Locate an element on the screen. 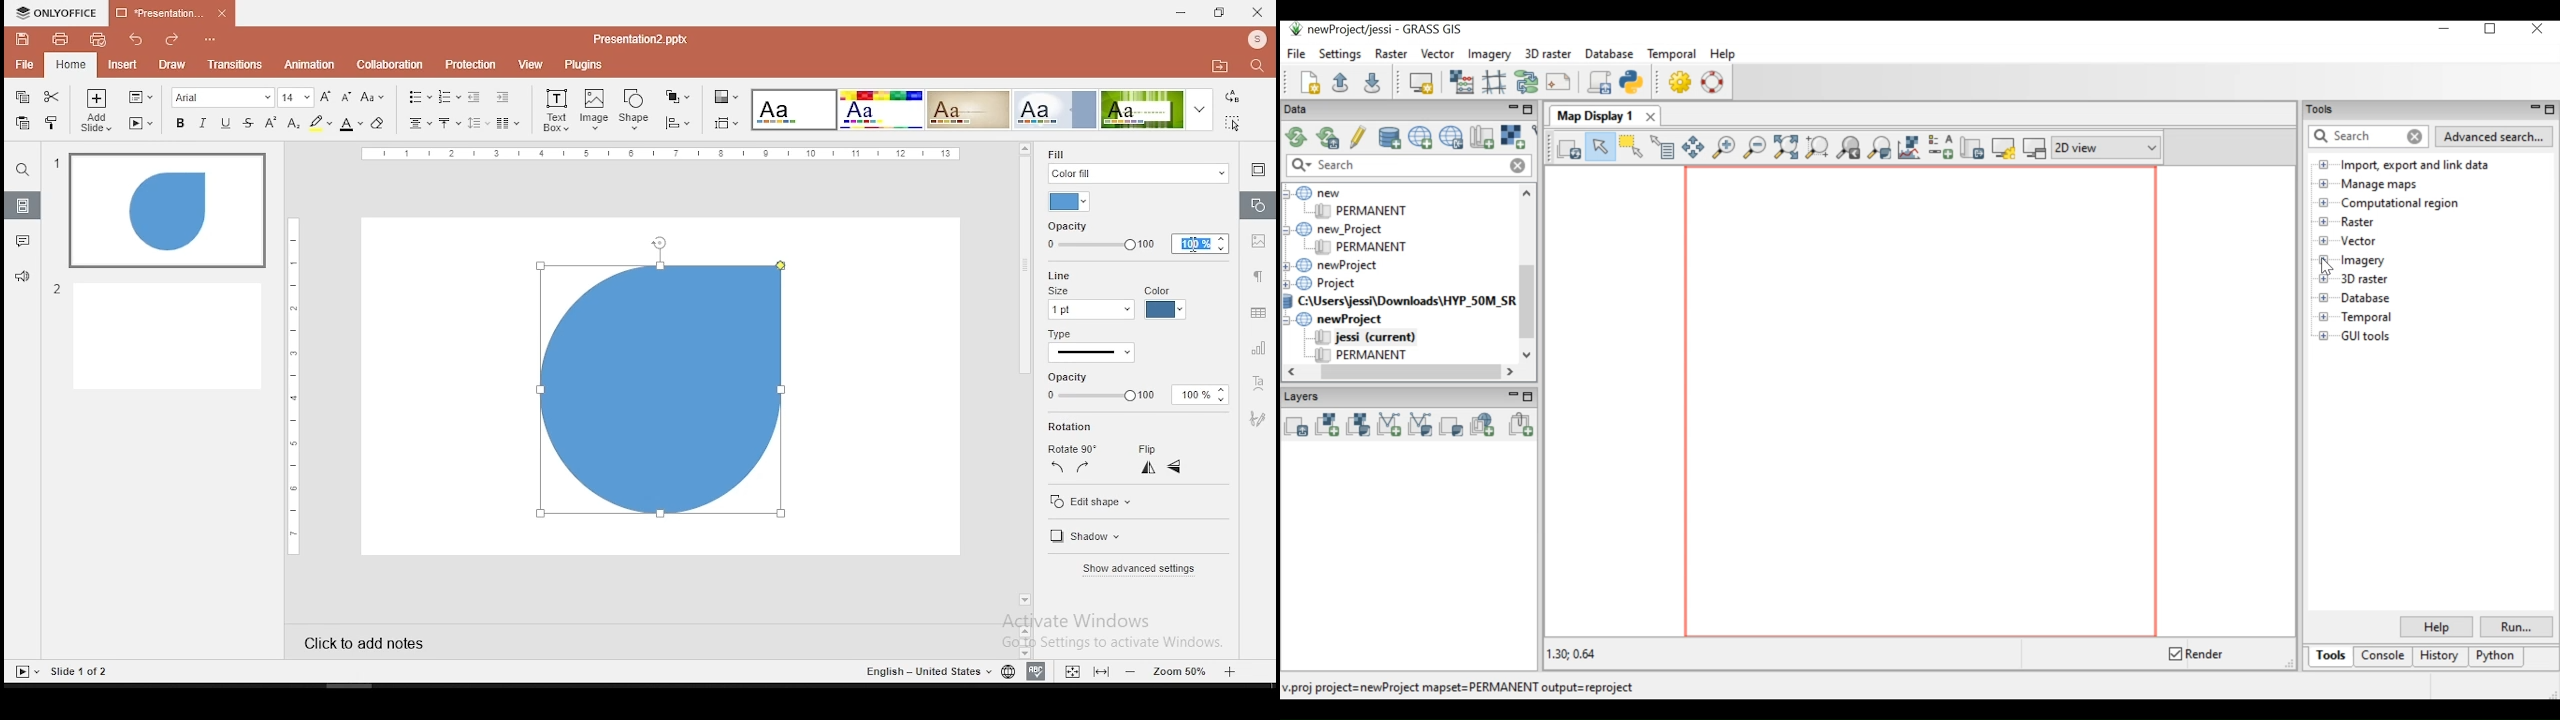 This screenshot has height=728, width=2576. decrease indent is located at coordinates (473, 97).